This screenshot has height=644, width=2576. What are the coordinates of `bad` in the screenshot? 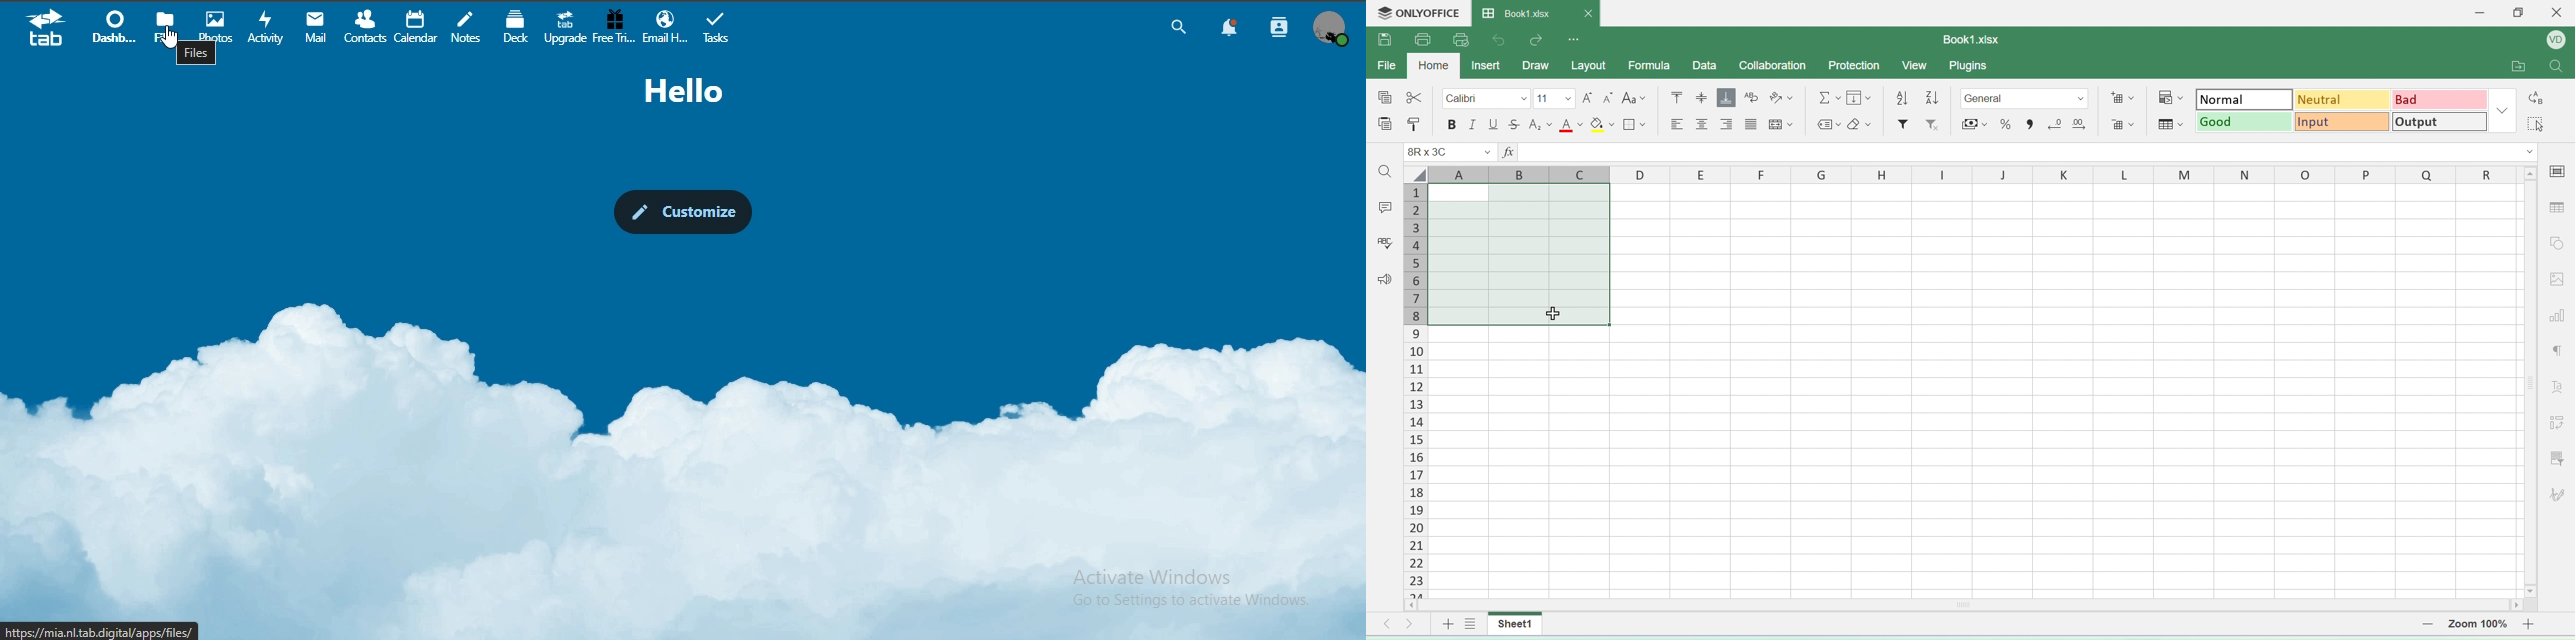 It's located at (2438, 100).